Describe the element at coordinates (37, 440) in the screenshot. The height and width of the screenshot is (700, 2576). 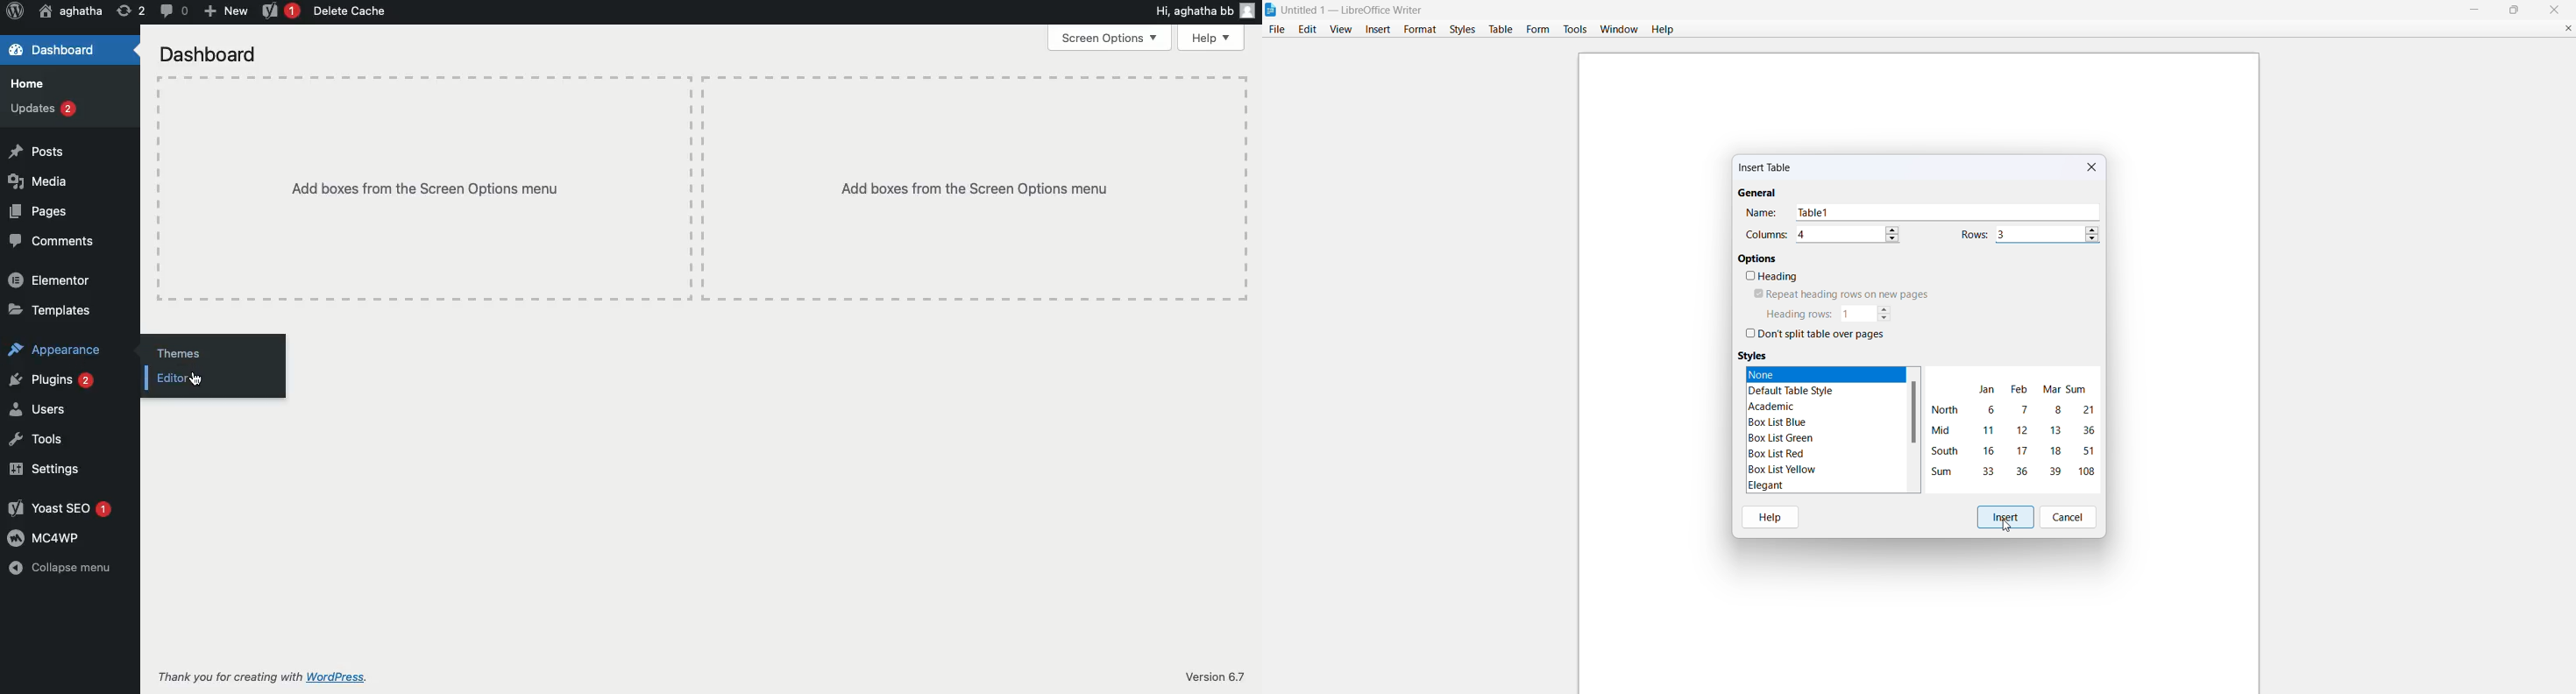
I see `Tools` at that location.